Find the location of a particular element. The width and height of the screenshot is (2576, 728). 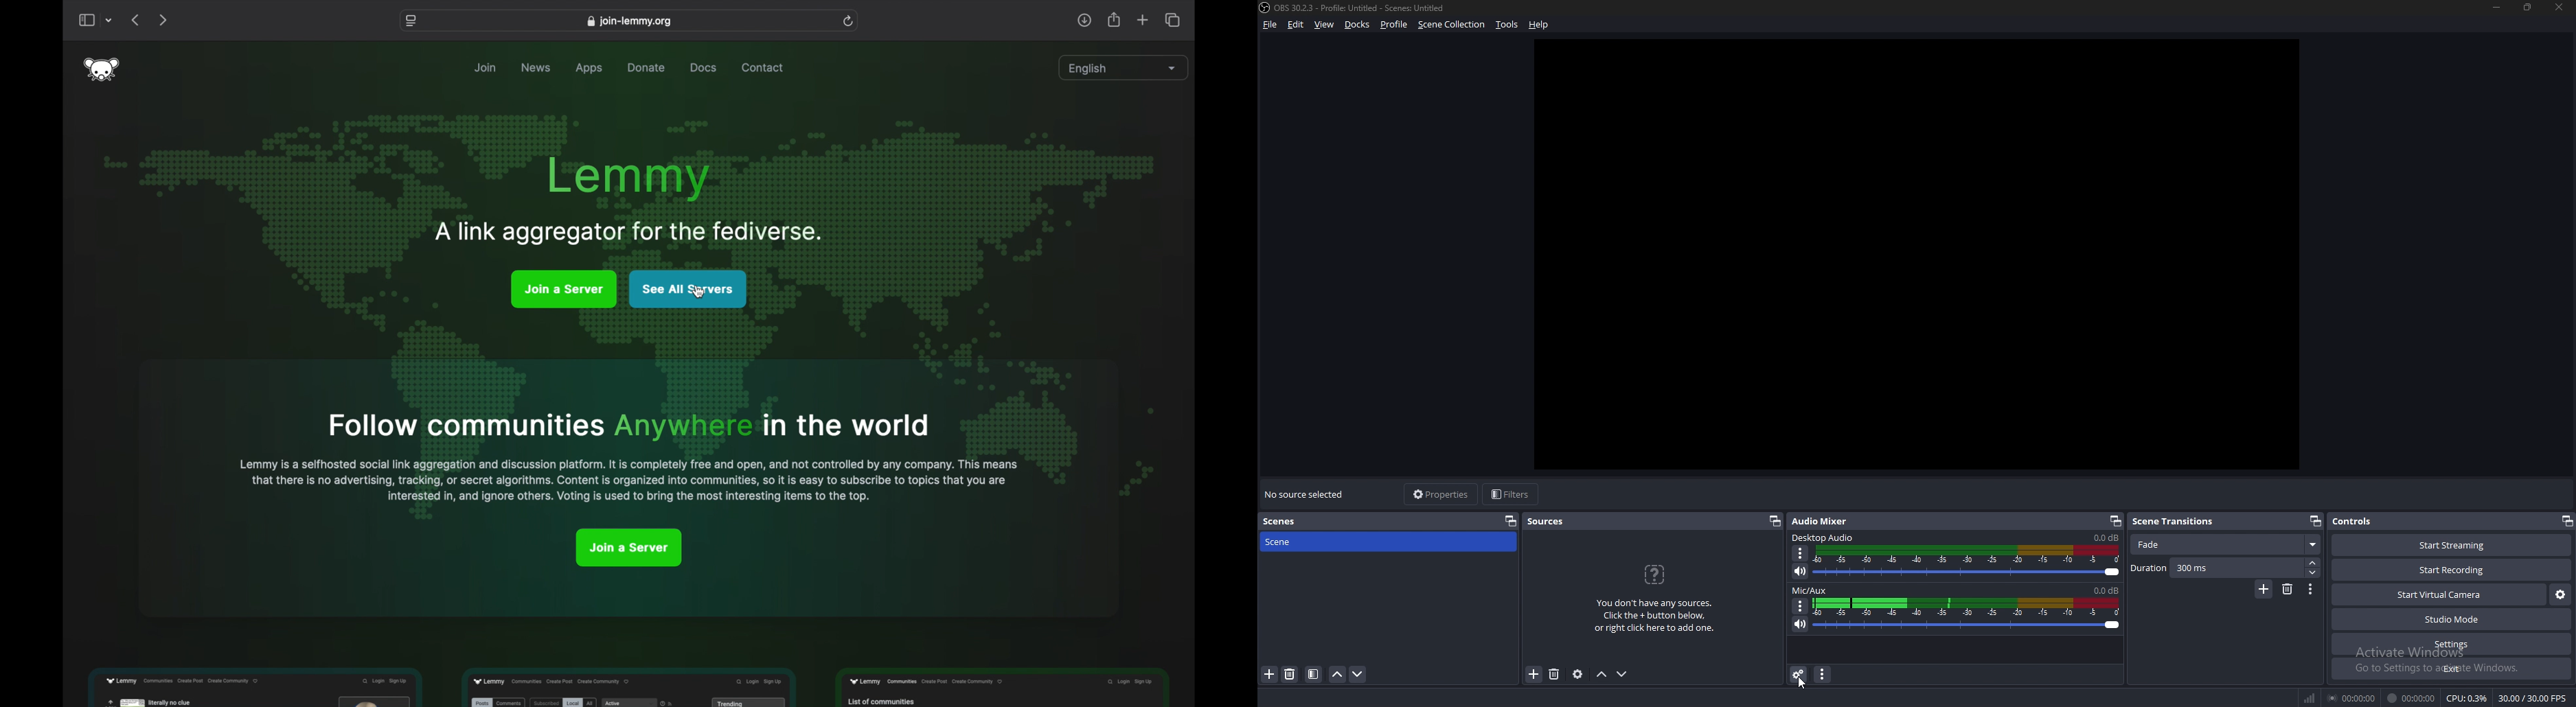

source properties is located at coordinates (1577, 675).